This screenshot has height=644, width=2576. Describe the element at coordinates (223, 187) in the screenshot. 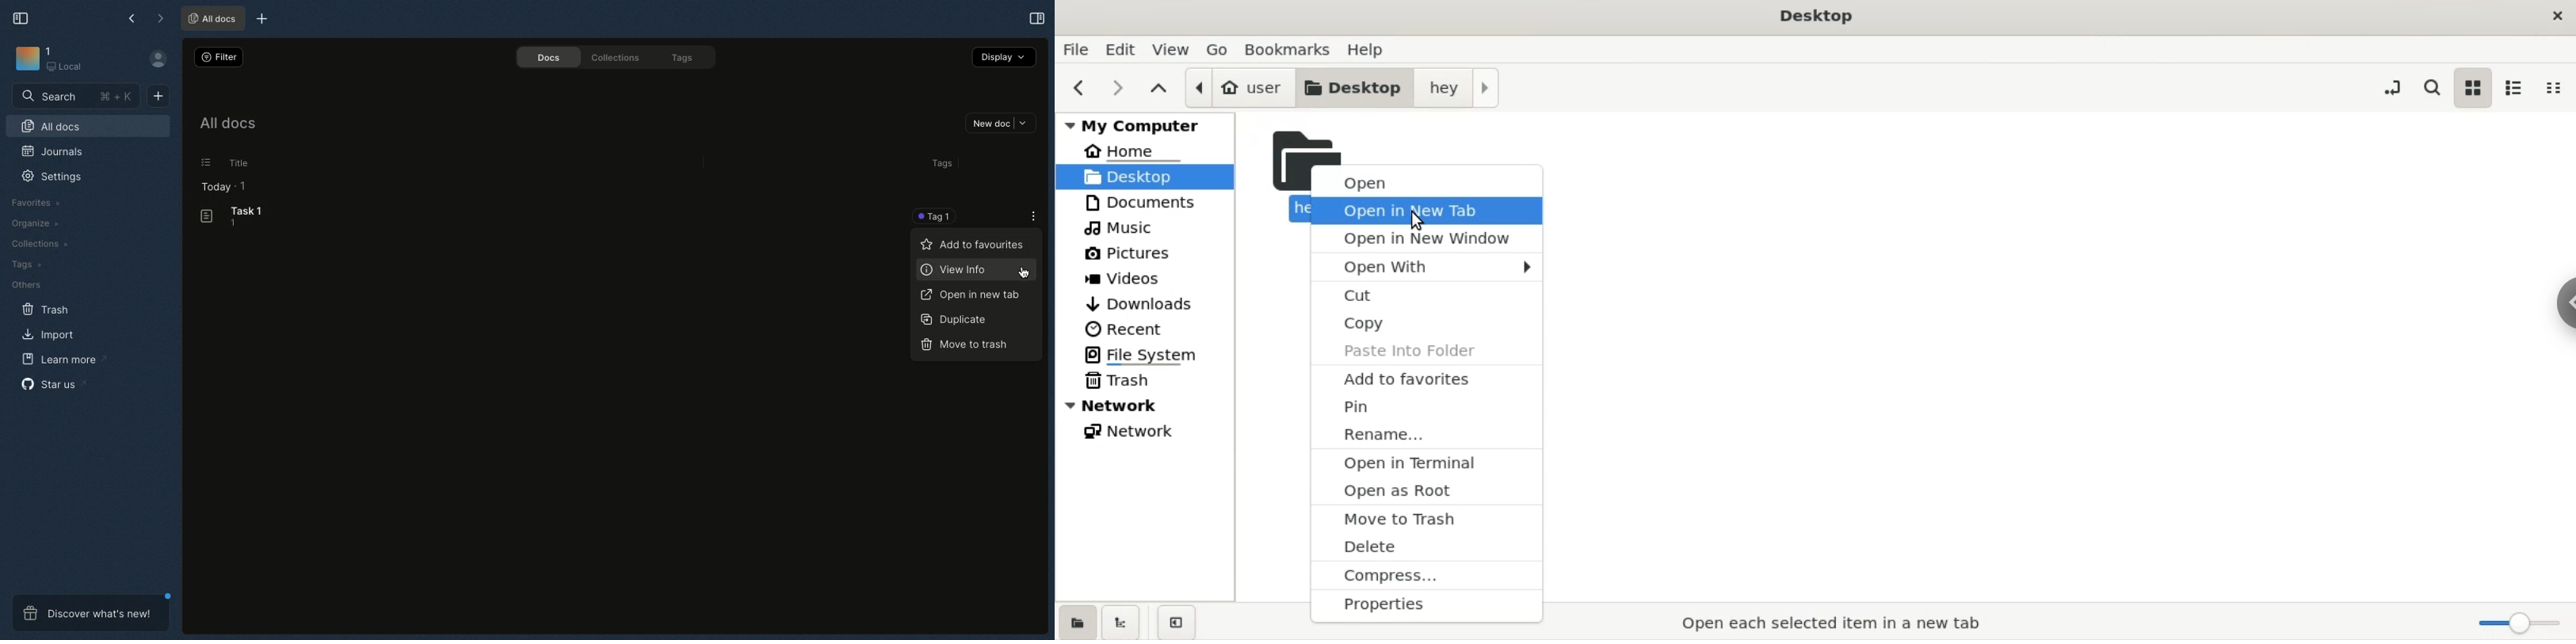

I see `Today 1` at that location.